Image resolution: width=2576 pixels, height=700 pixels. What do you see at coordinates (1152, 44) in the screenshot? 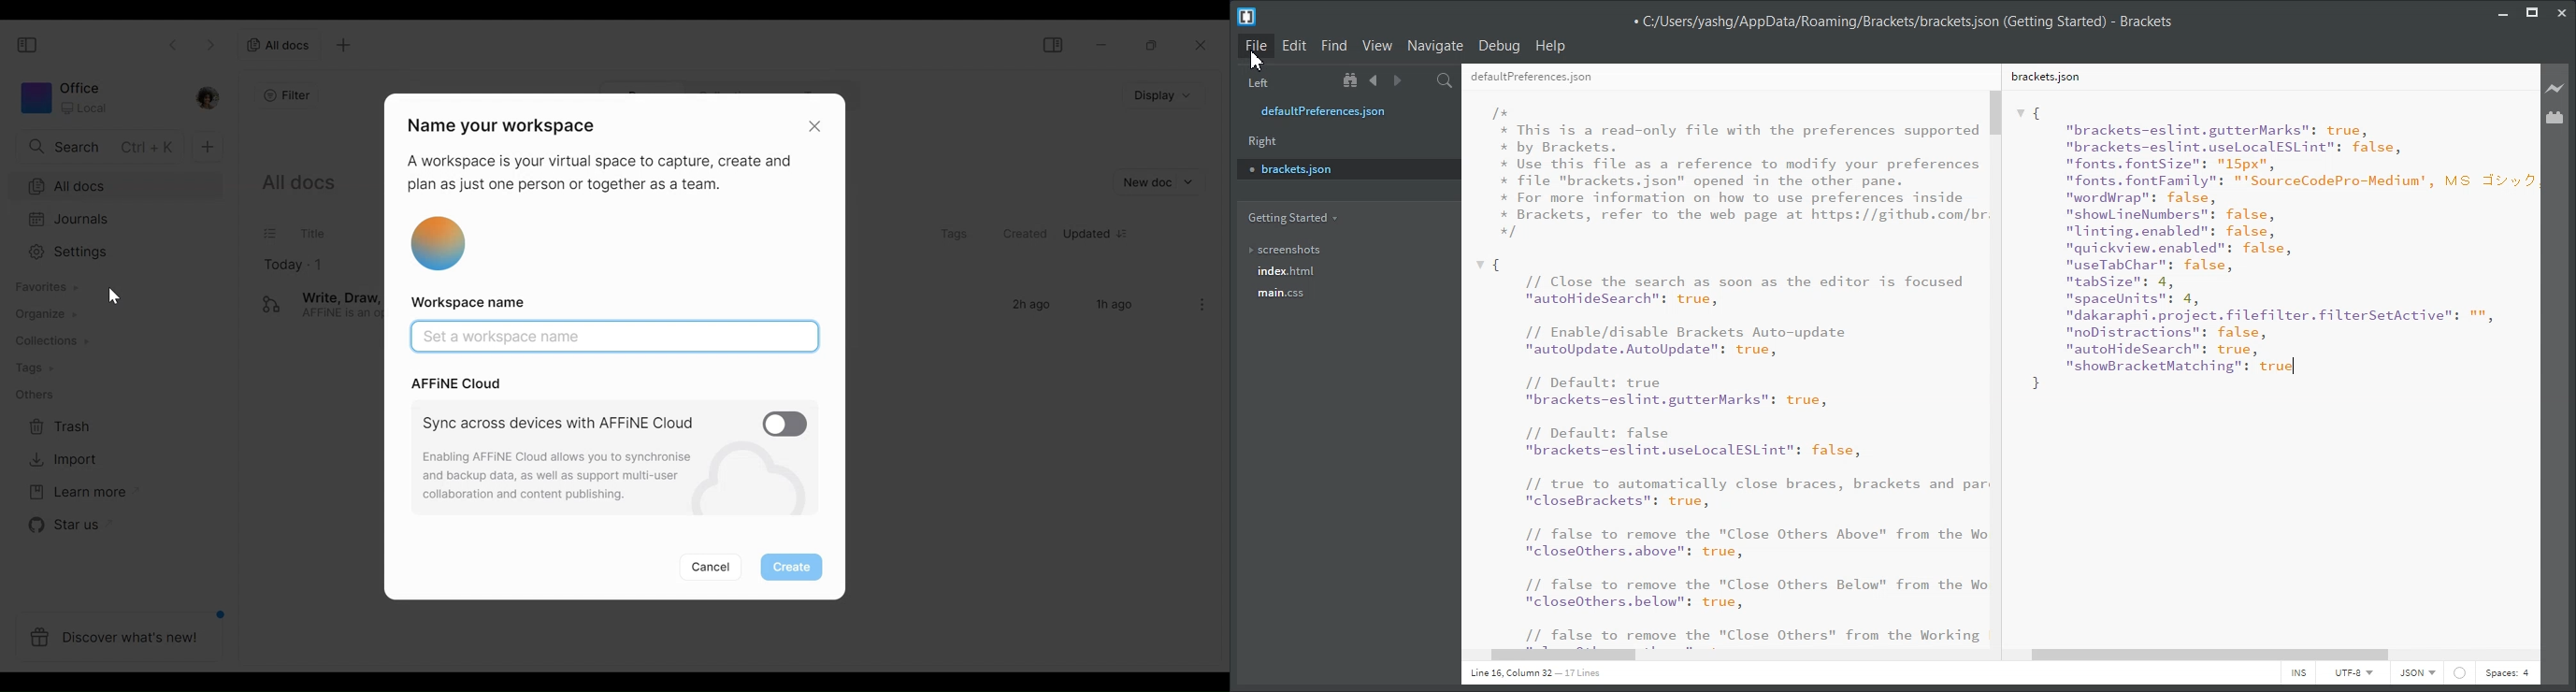
I see `Restore` at bounding box center [1152, 44].